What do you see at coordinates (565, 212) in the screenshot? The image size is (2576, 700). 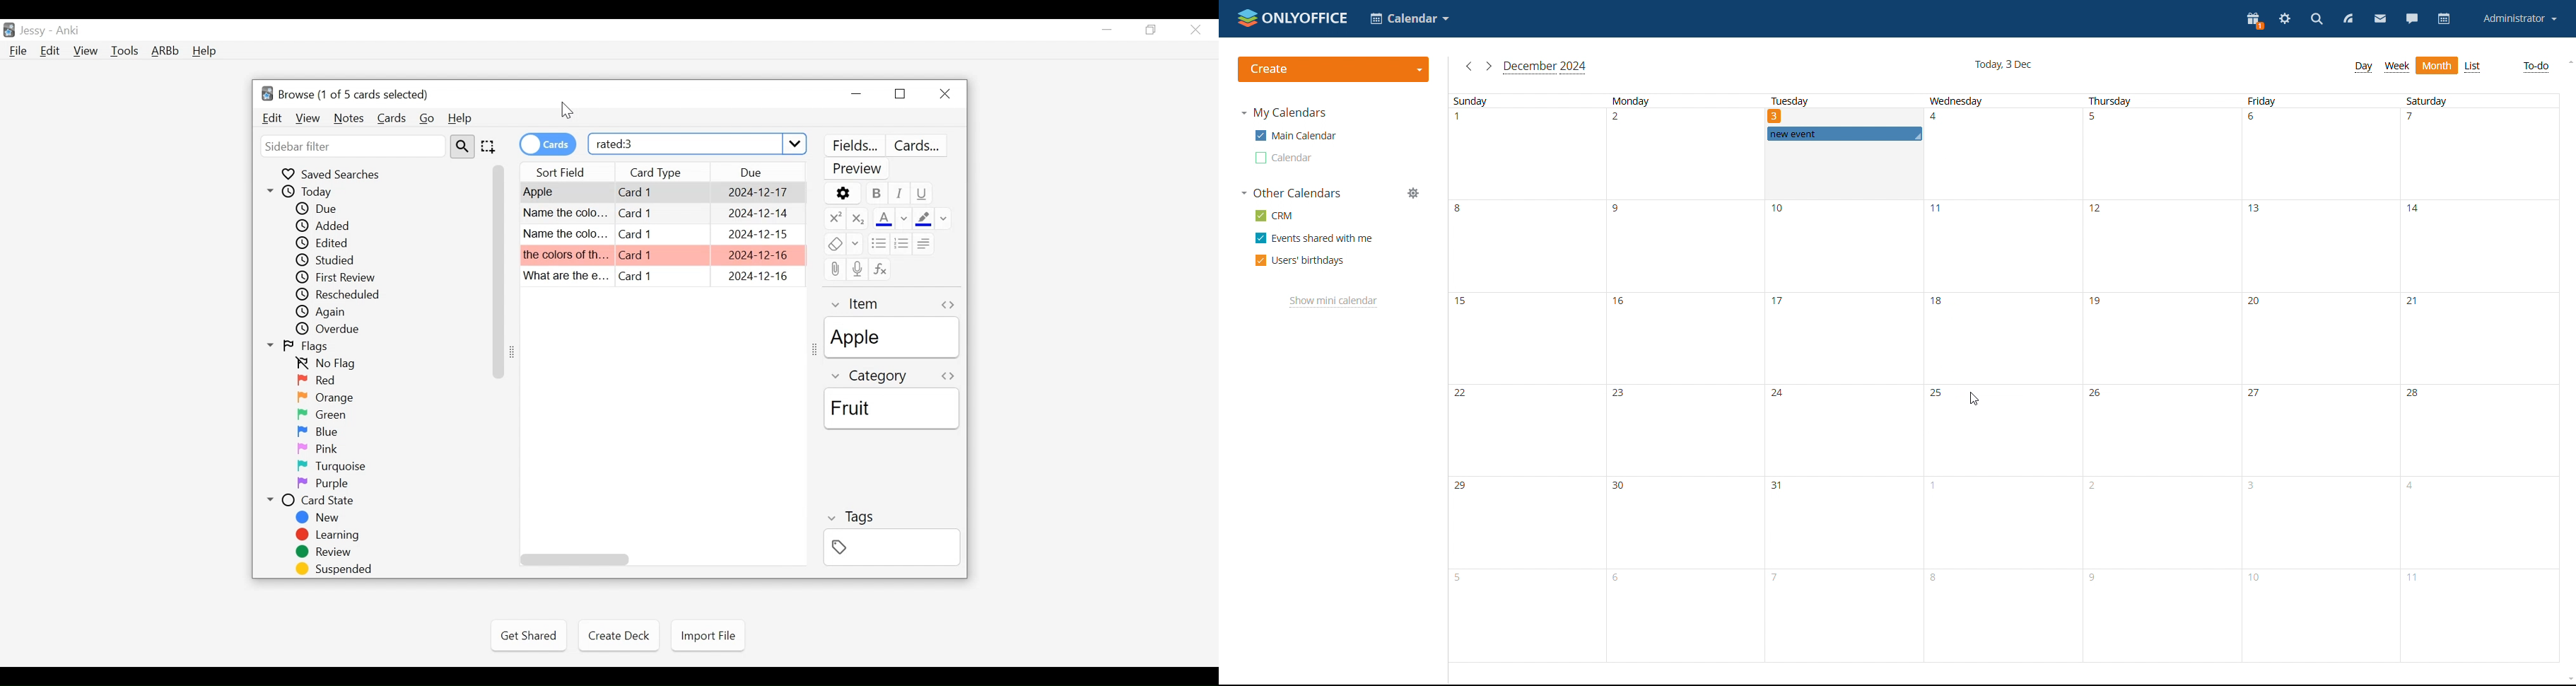 I see `Card` at bounding box center [565, 212].